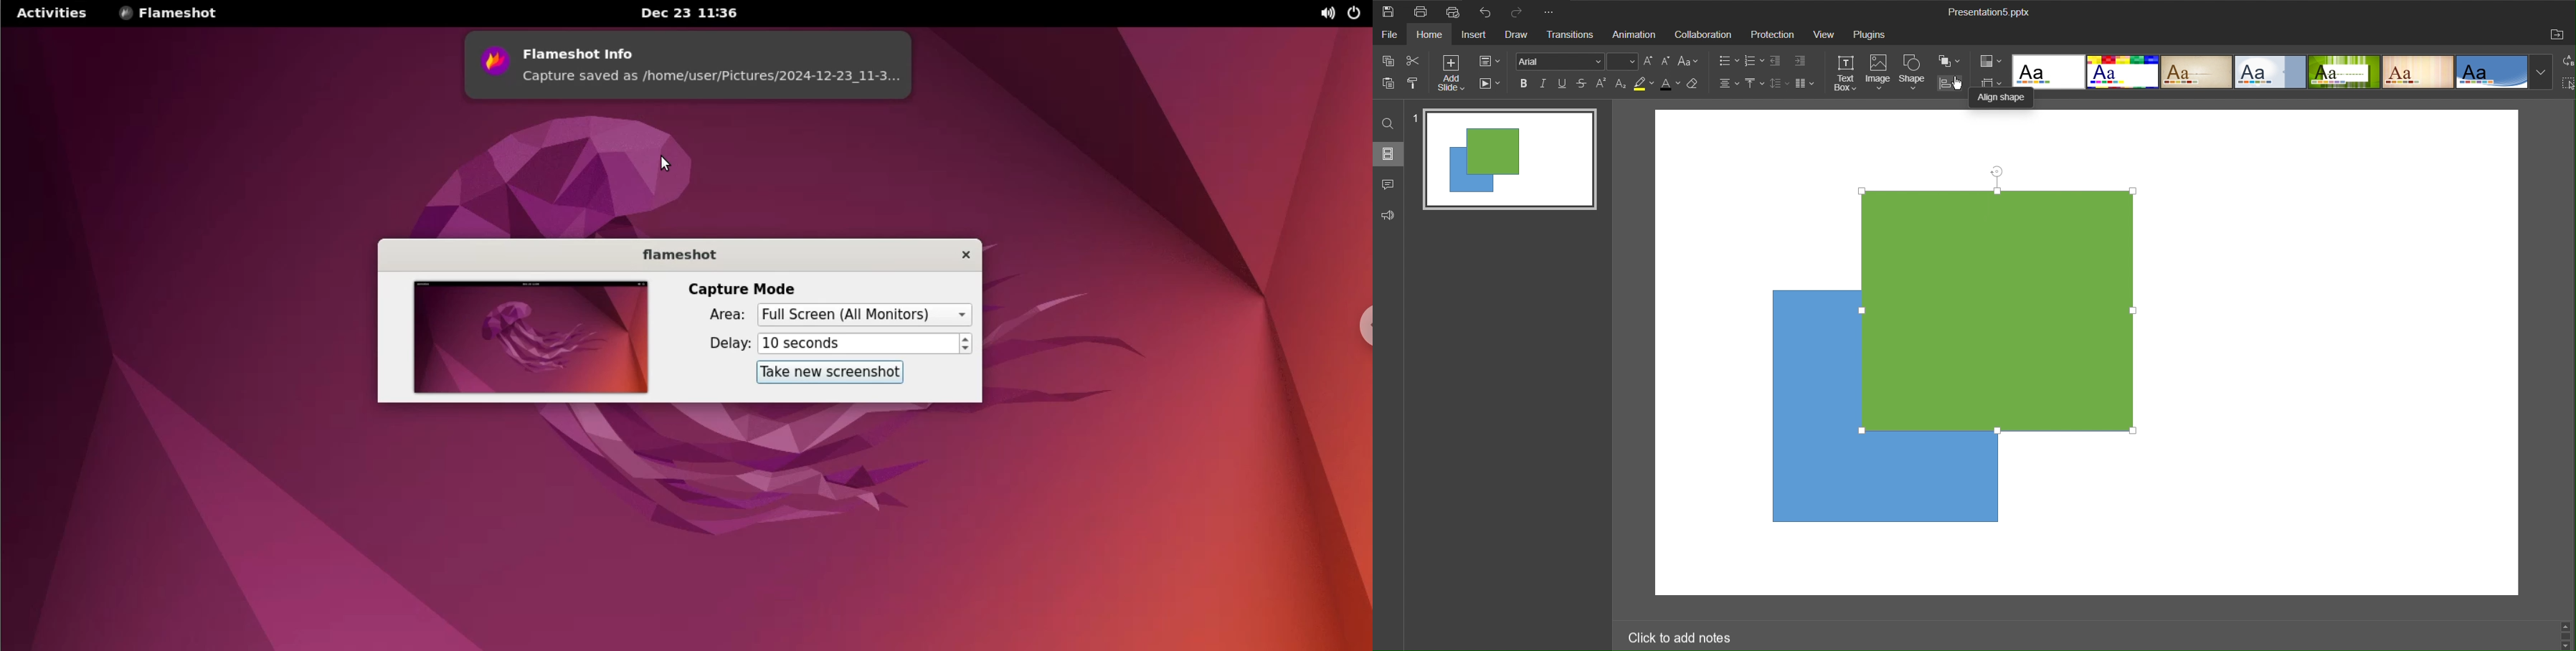 Image resolution: width=2576 pixels, height=672 pixels. Describe the element at coordinates (1645, 85) in the screenshot. I see `Highlight` at that location.